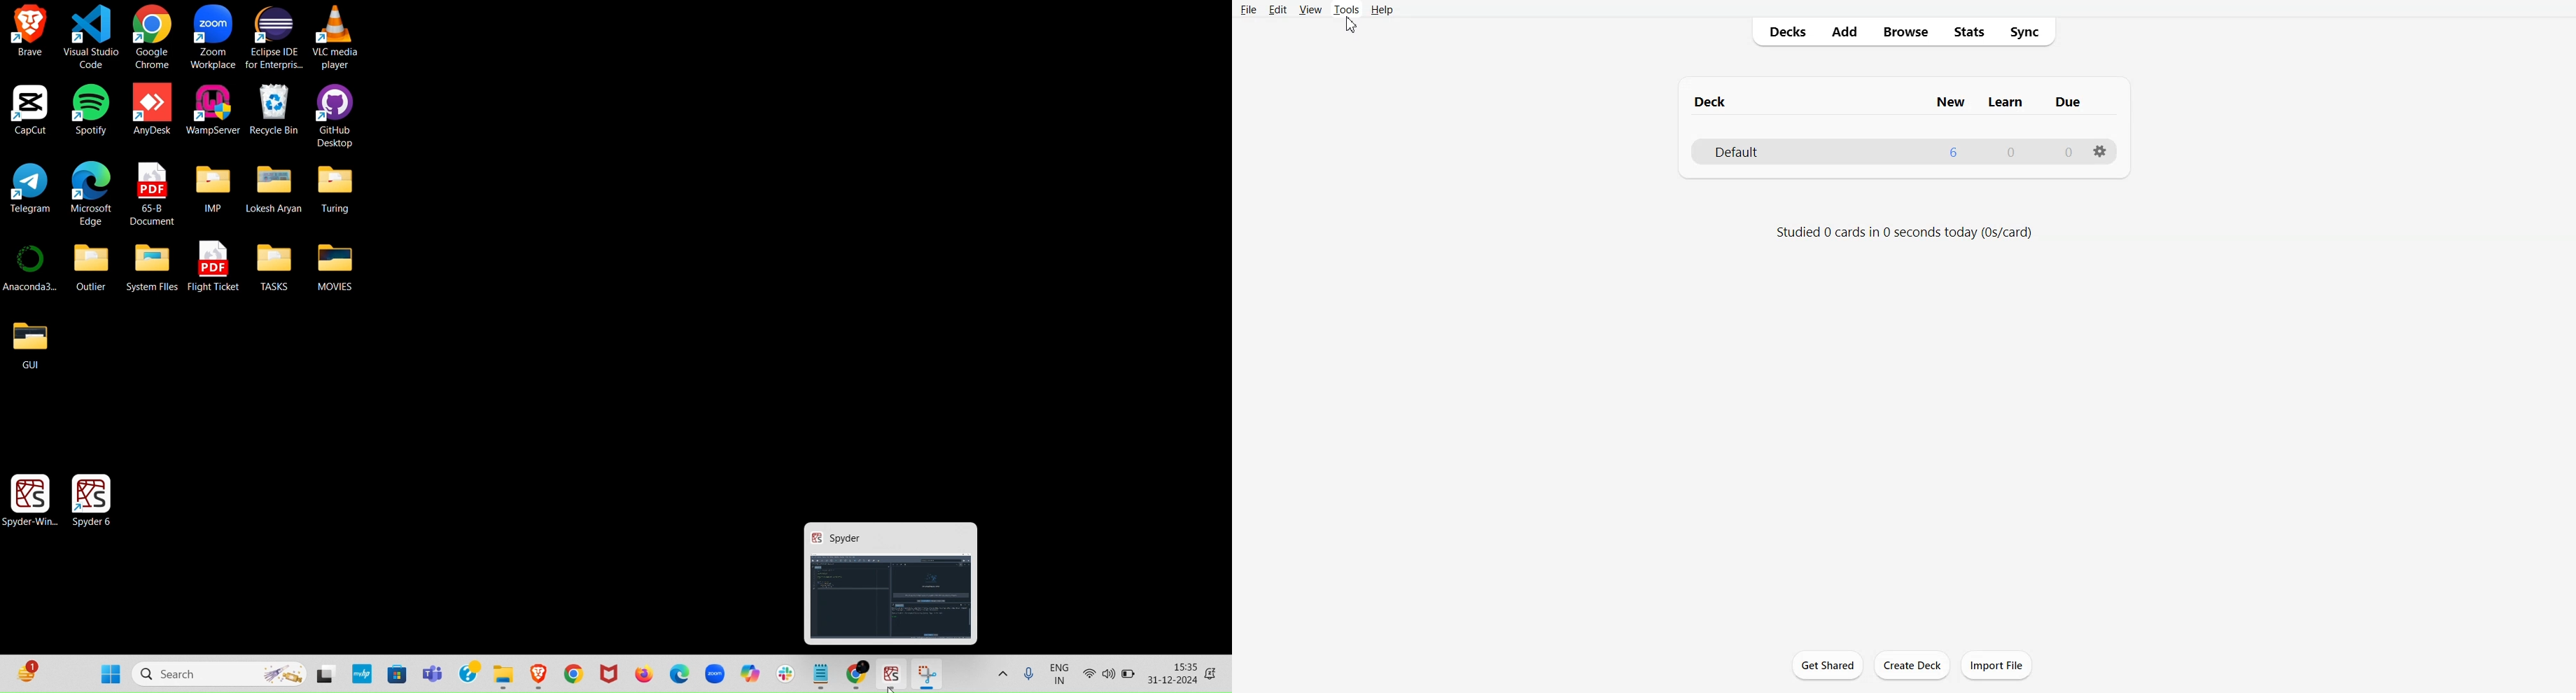 Image resolution: width=2576 pixels, height=700 pixels. Describe the element at coordinates (152, 109) in the screenshot. I see `AnyDesk` at that location.